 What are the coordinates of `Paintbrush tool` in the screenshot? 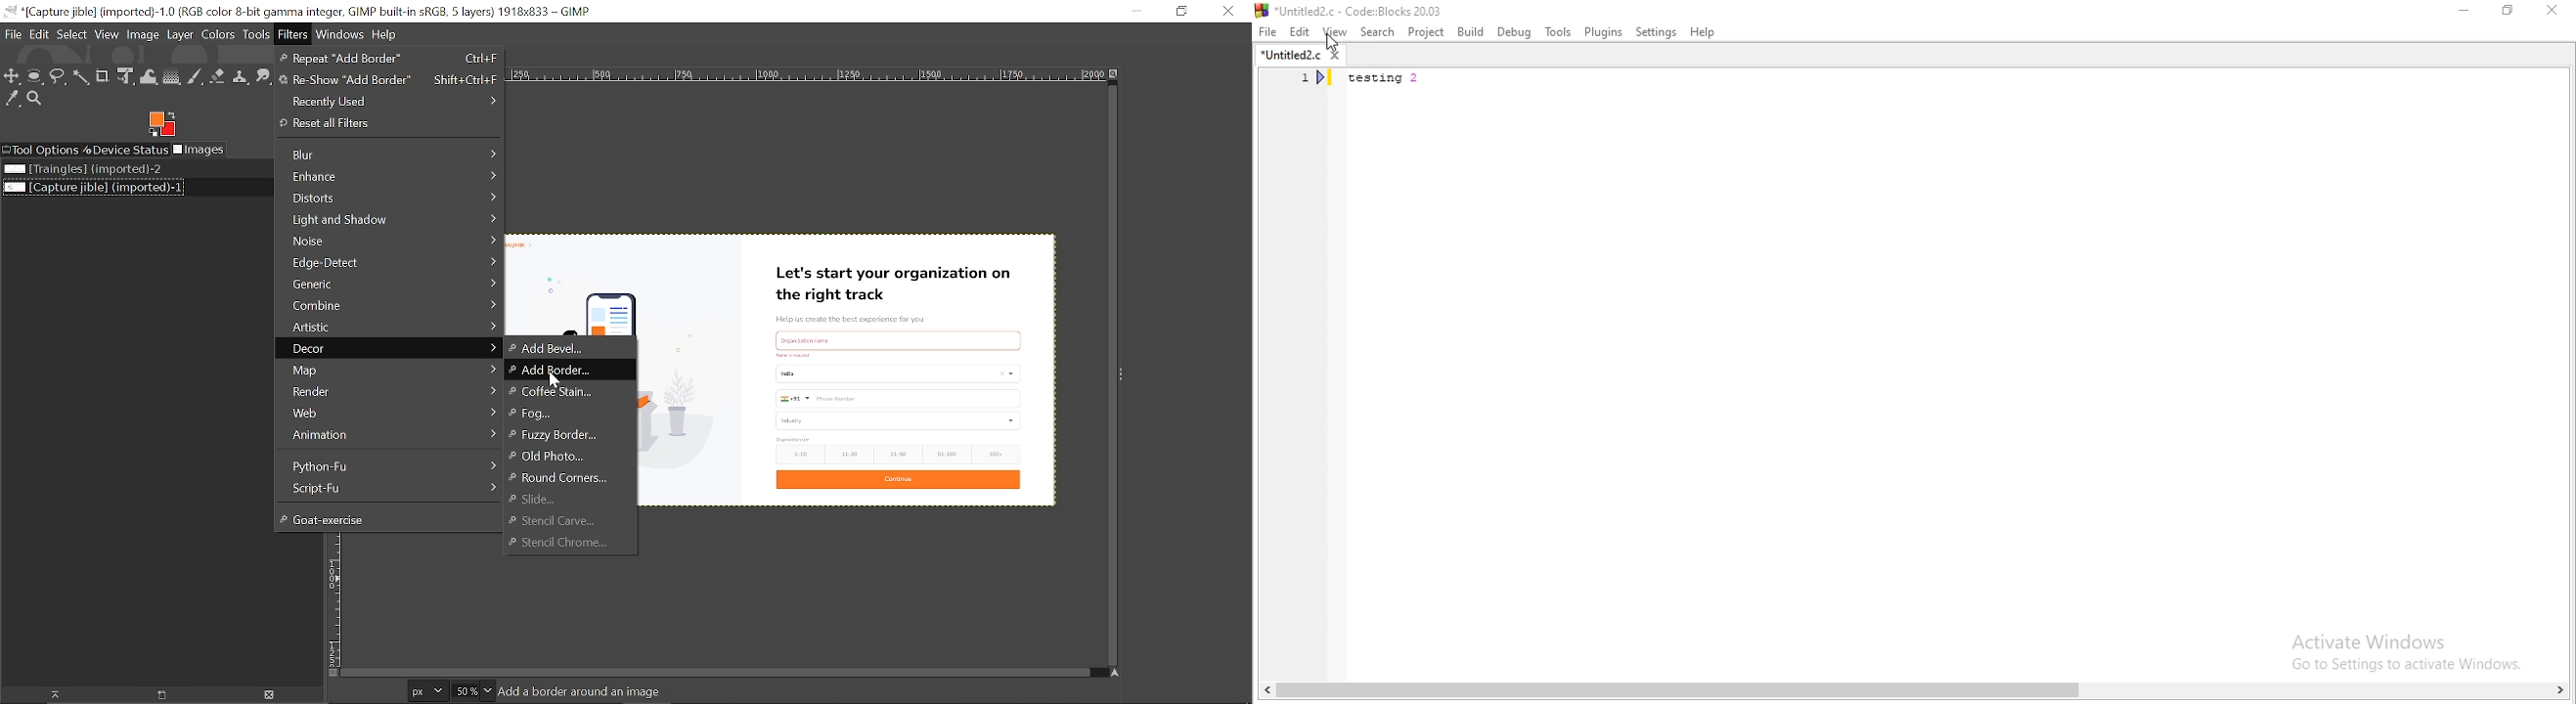 It's located at (197, 77).